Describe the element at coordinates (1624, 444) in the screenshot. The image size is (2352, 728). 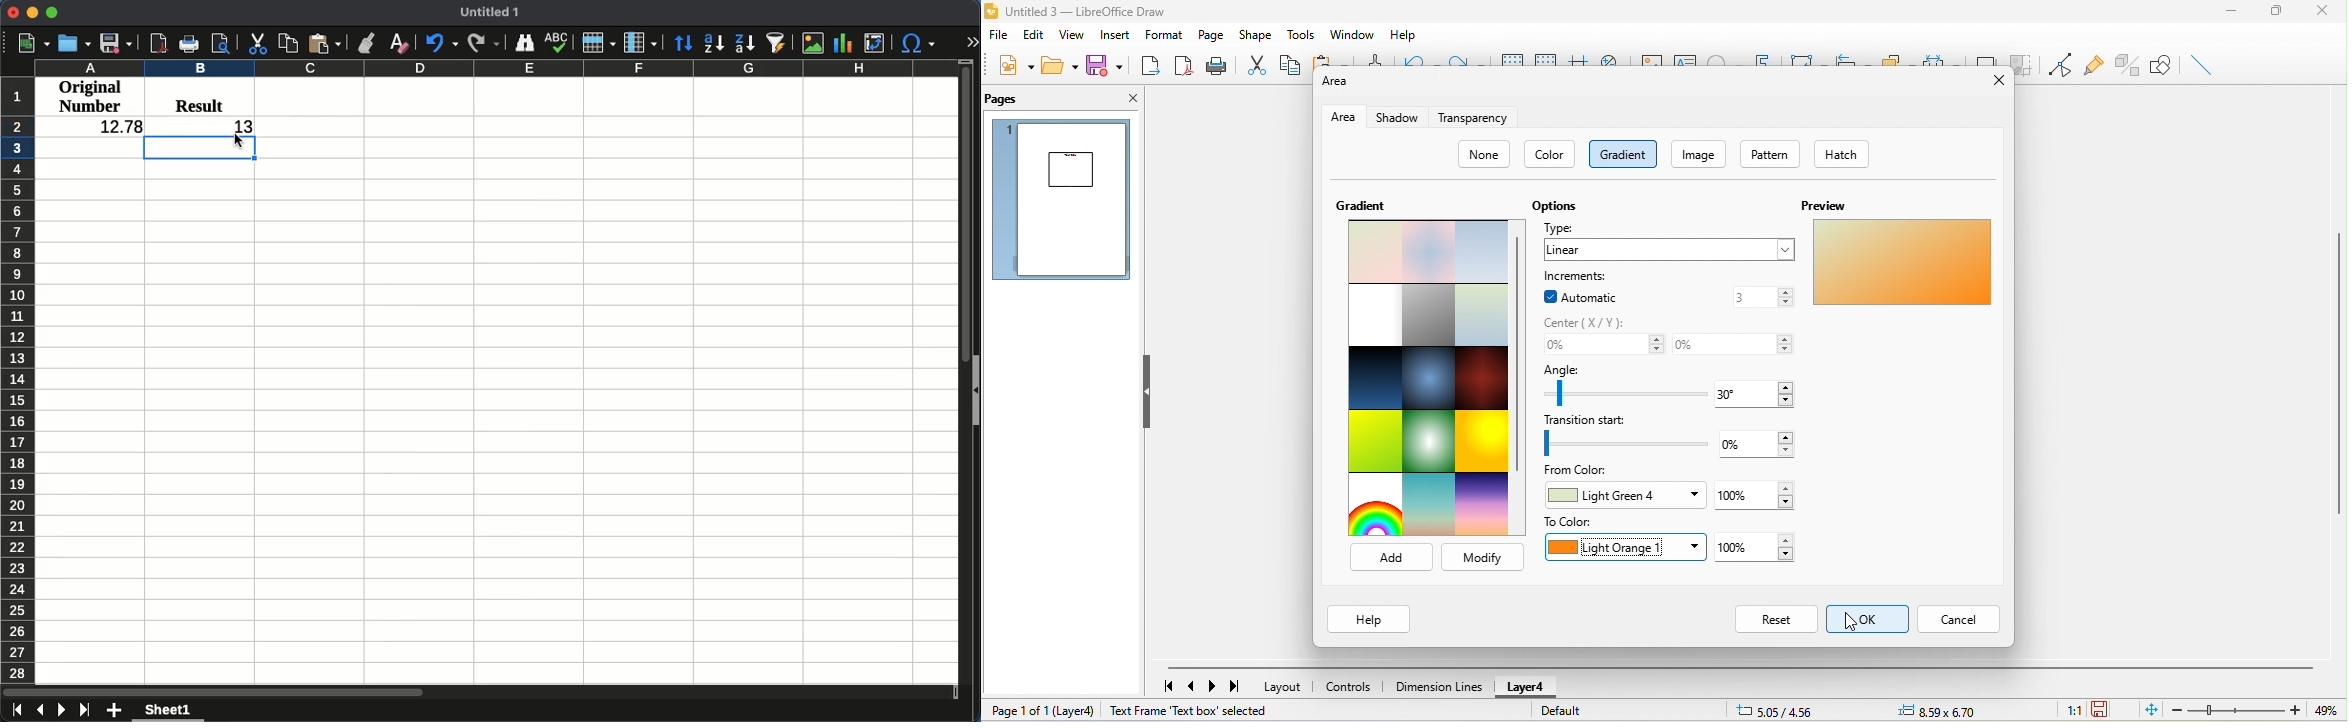
I see `set transition start` at that location.